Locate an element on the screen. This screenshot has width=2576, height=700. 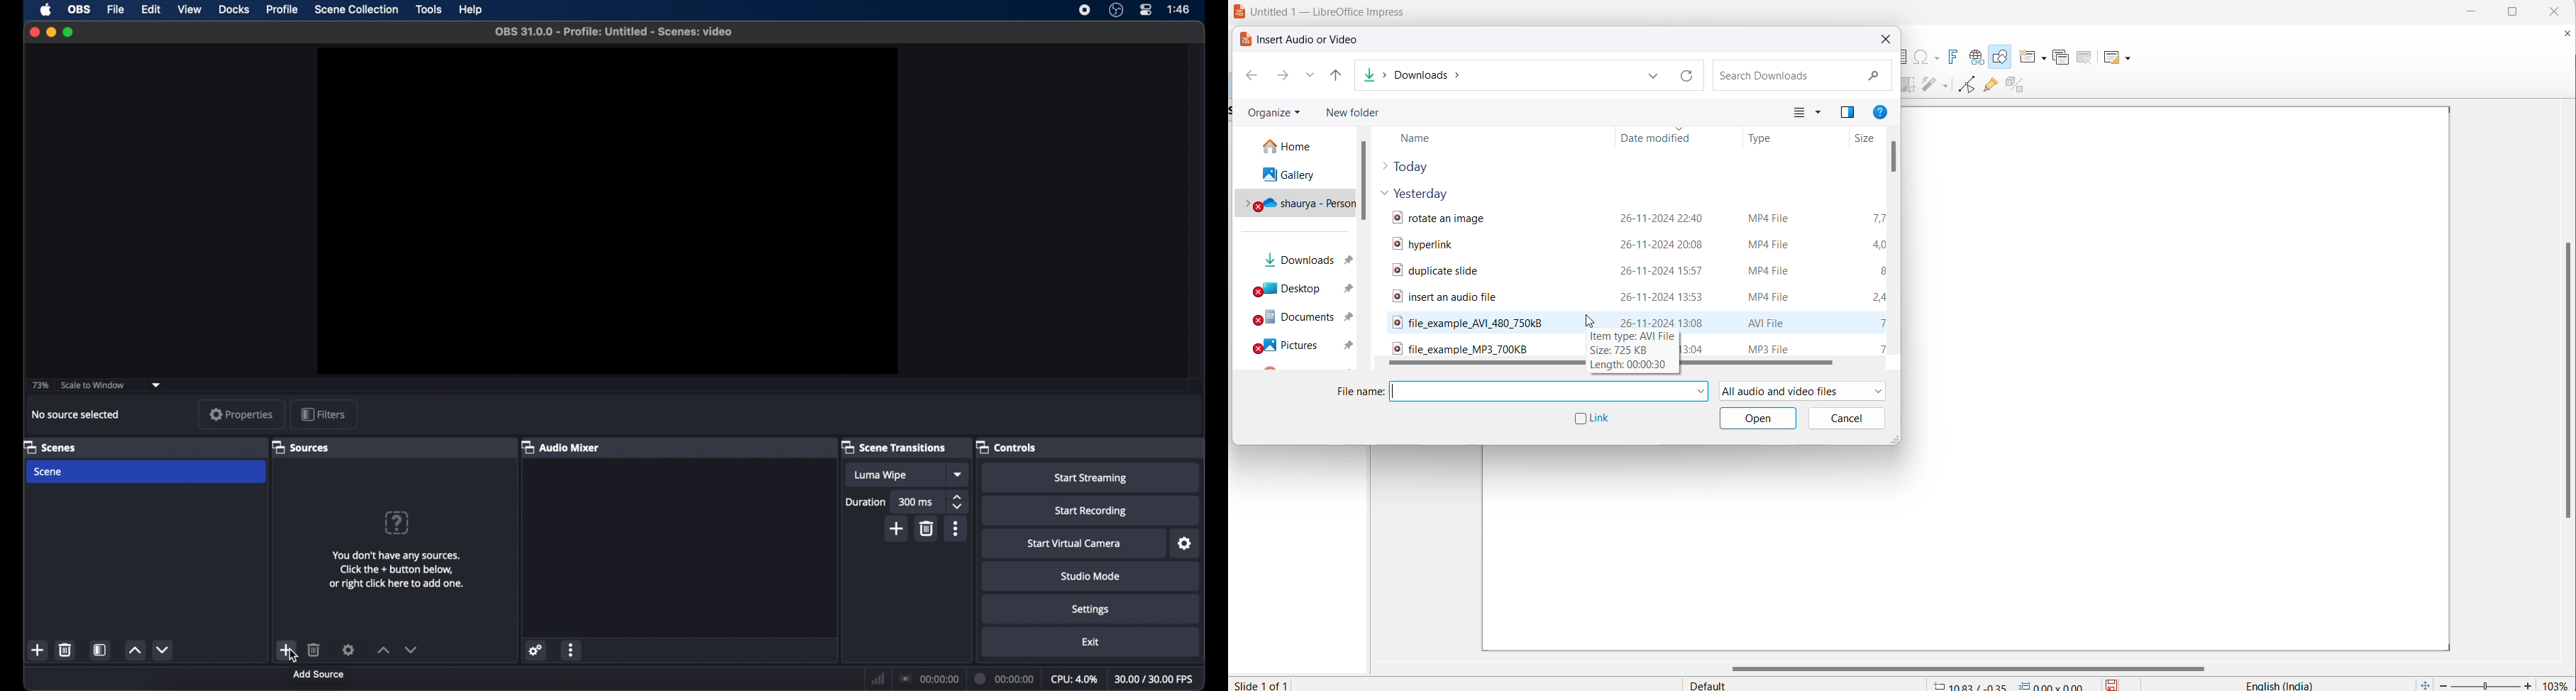
scene transitions is located at coordinates (893, 447).